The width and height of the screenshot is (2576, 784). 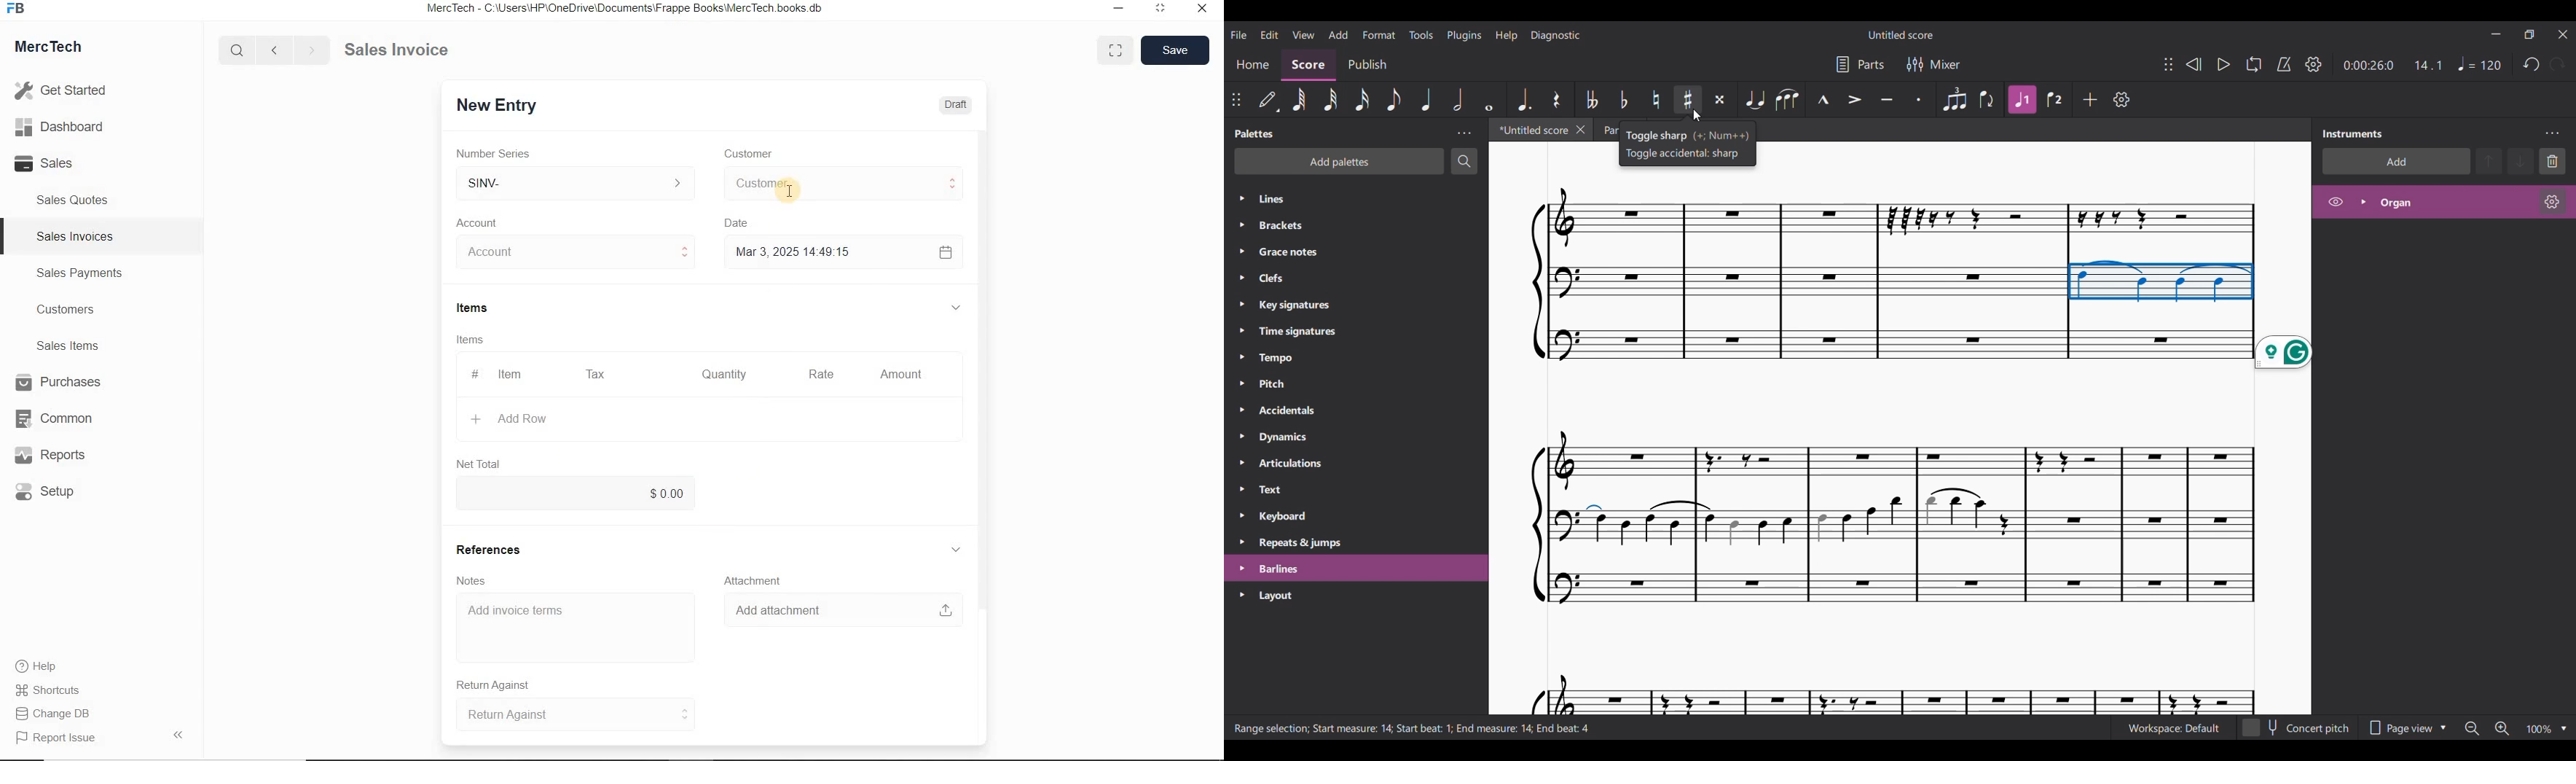 What do you see at coordinates (511, 375) in the screenshot?
I see `Item` at bounding box center [511, 375].